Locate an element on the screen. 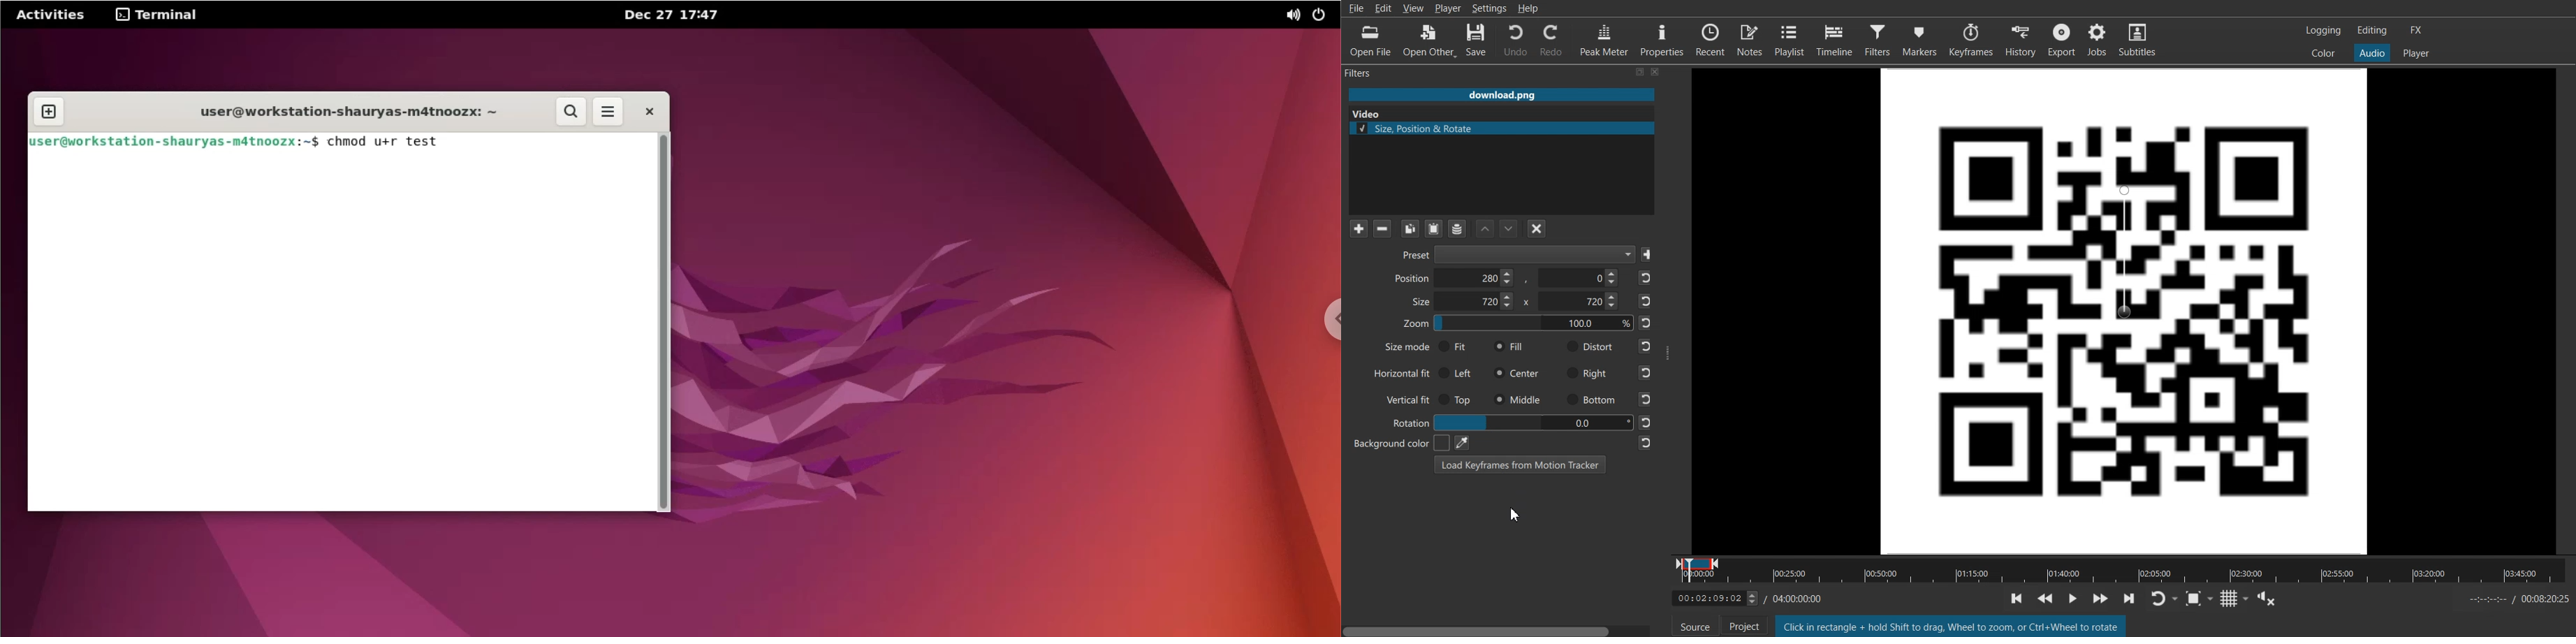 Image resolution: width=2576 pixels, height=644 pixels. Copy checked Filter is located at coordinates (1411, 228).